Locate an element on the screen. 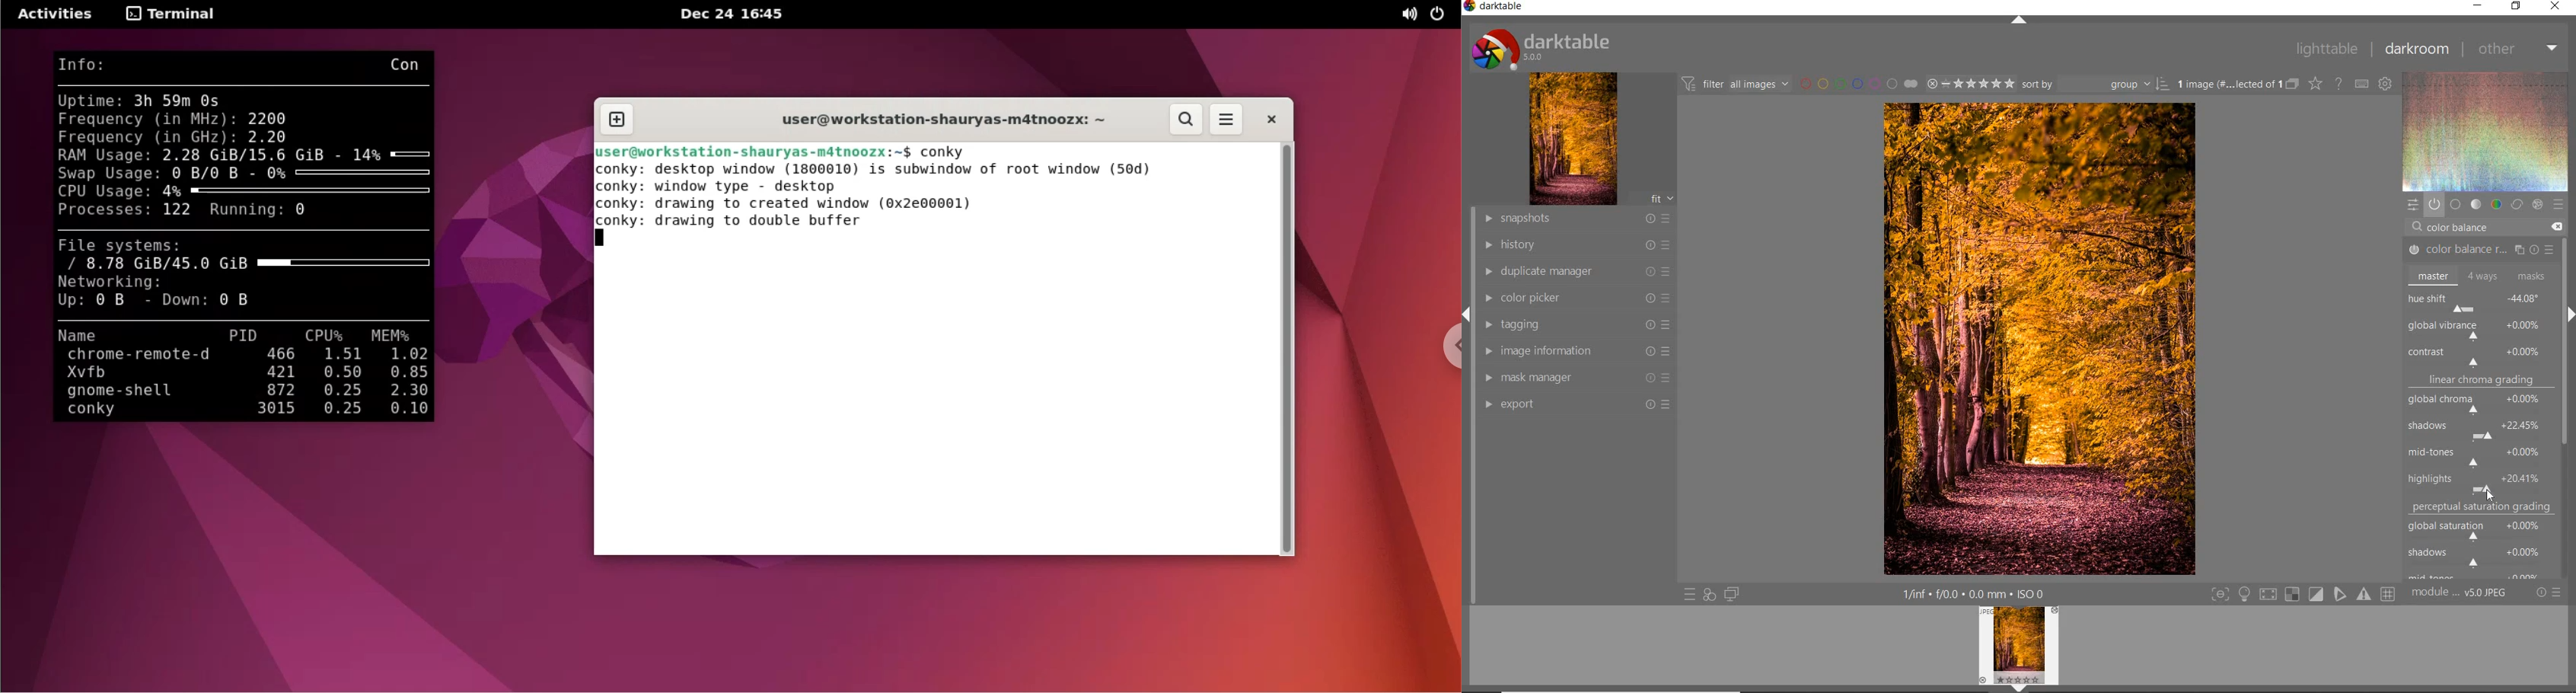  define keyboard shortcut is located at coordinates (2362, 84).